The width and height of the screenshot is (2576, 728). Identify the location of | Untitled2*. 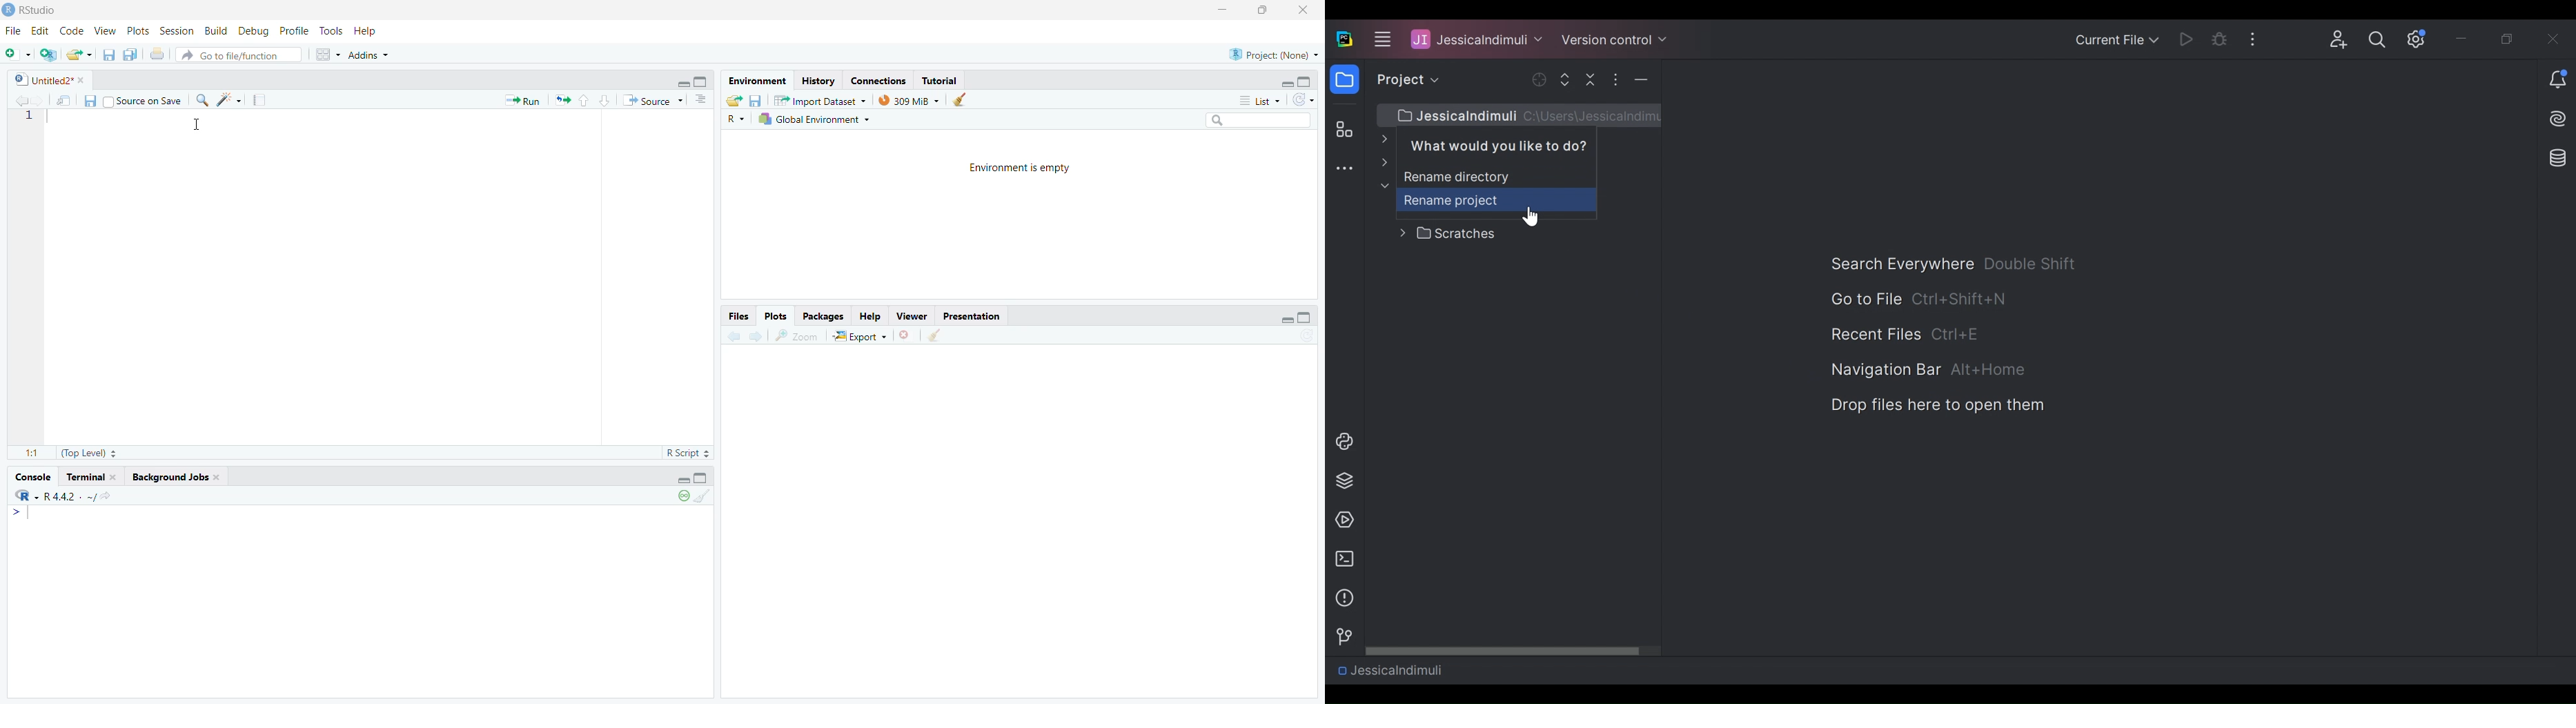
(44, 81).